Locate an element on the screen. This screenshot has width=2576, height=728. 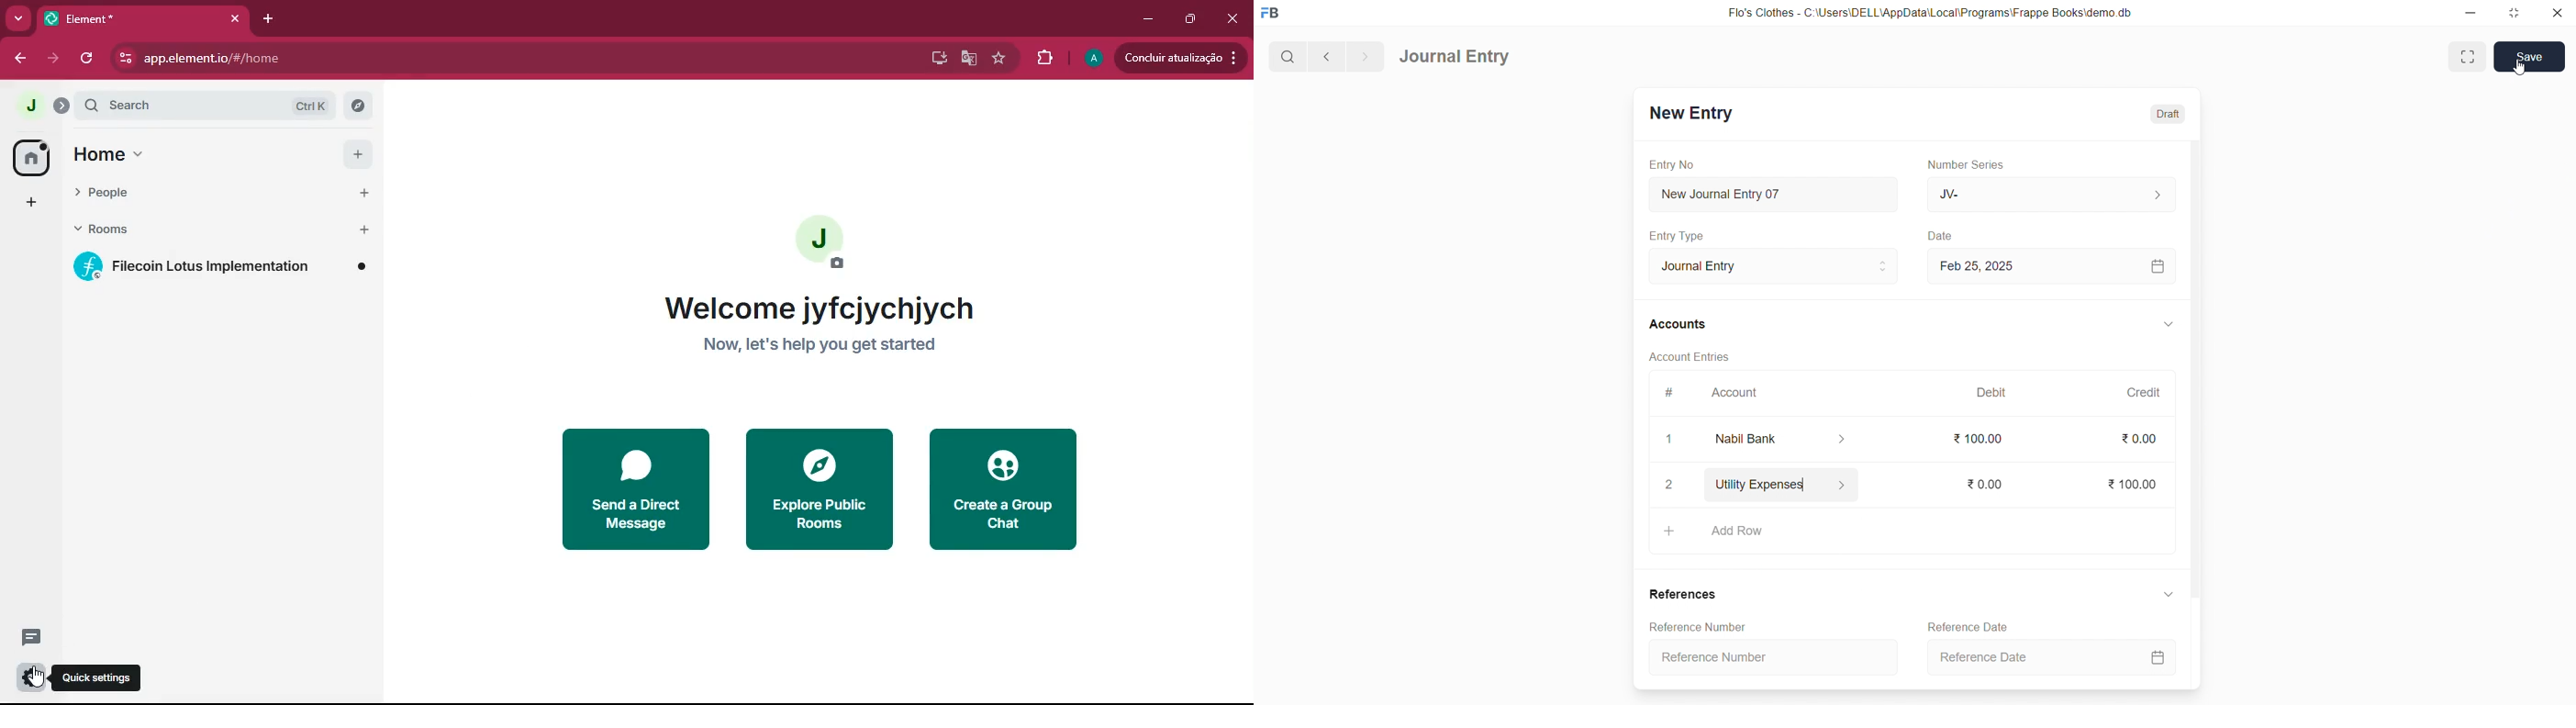
Entry No is located at coordinates (1667, 164).